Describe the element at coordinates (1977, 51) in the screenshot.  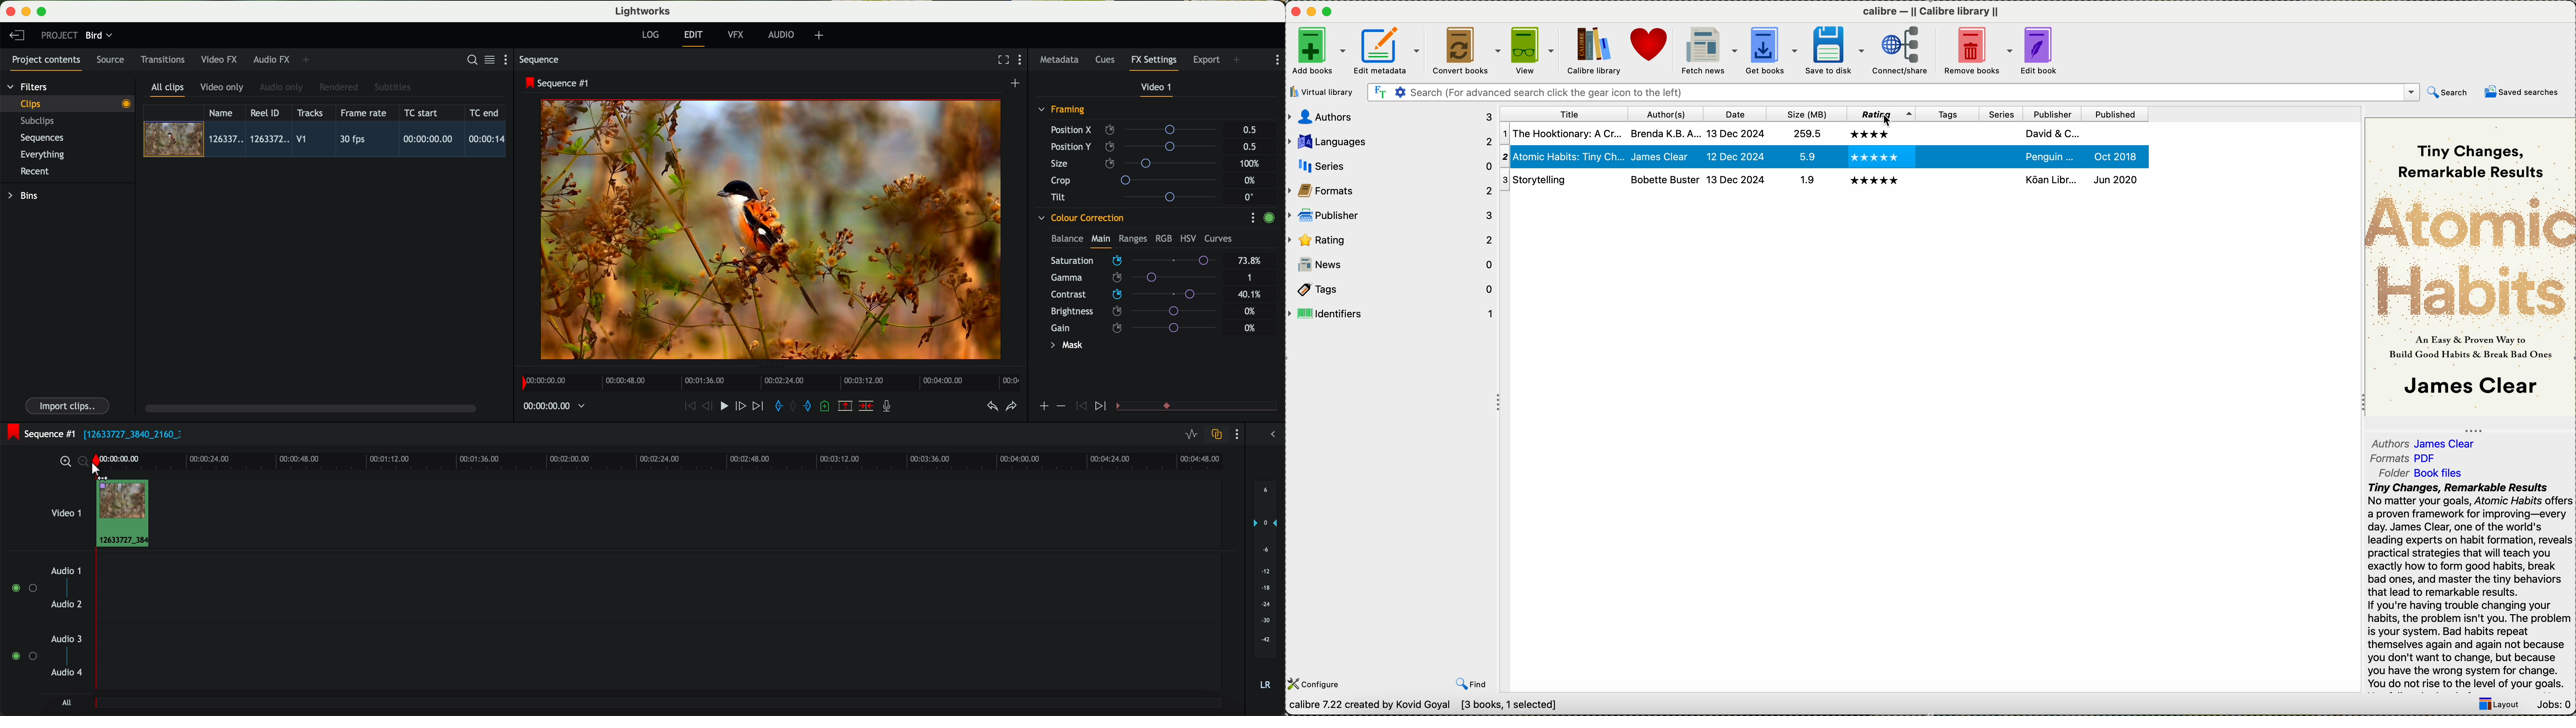
I see `remove books` at that location.